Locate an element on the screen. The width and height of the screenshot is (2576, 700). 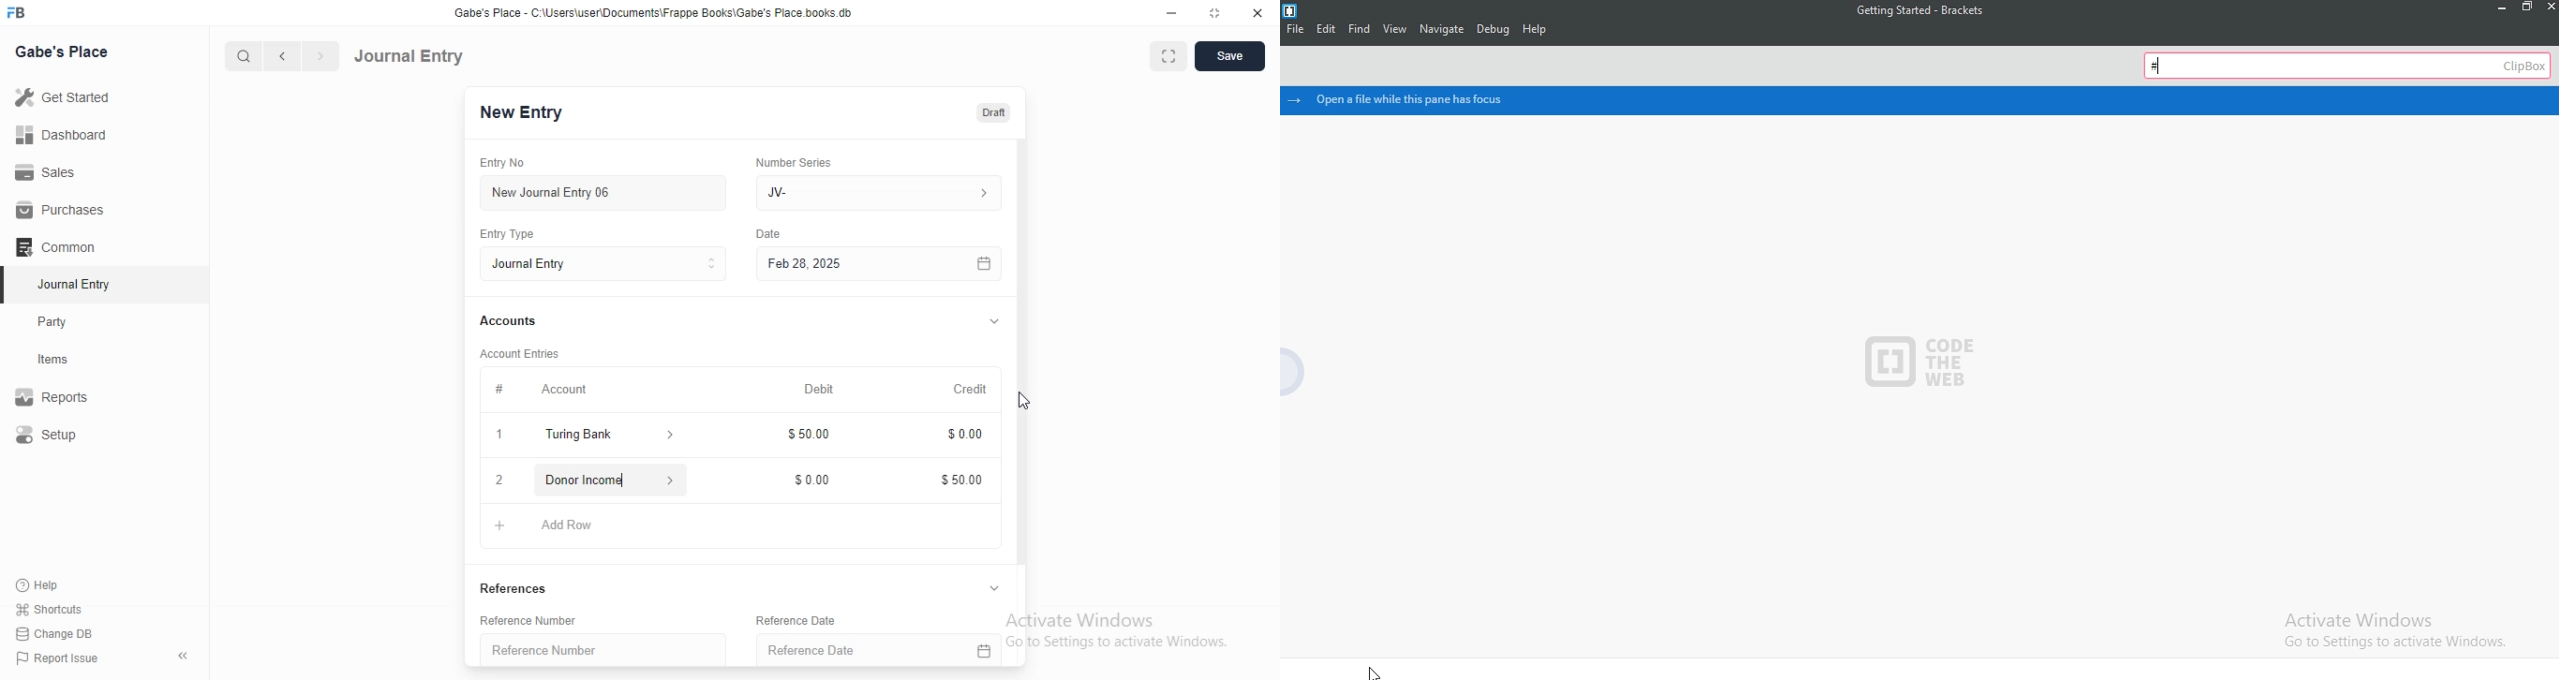
View is located at coordinates (1394, 32).